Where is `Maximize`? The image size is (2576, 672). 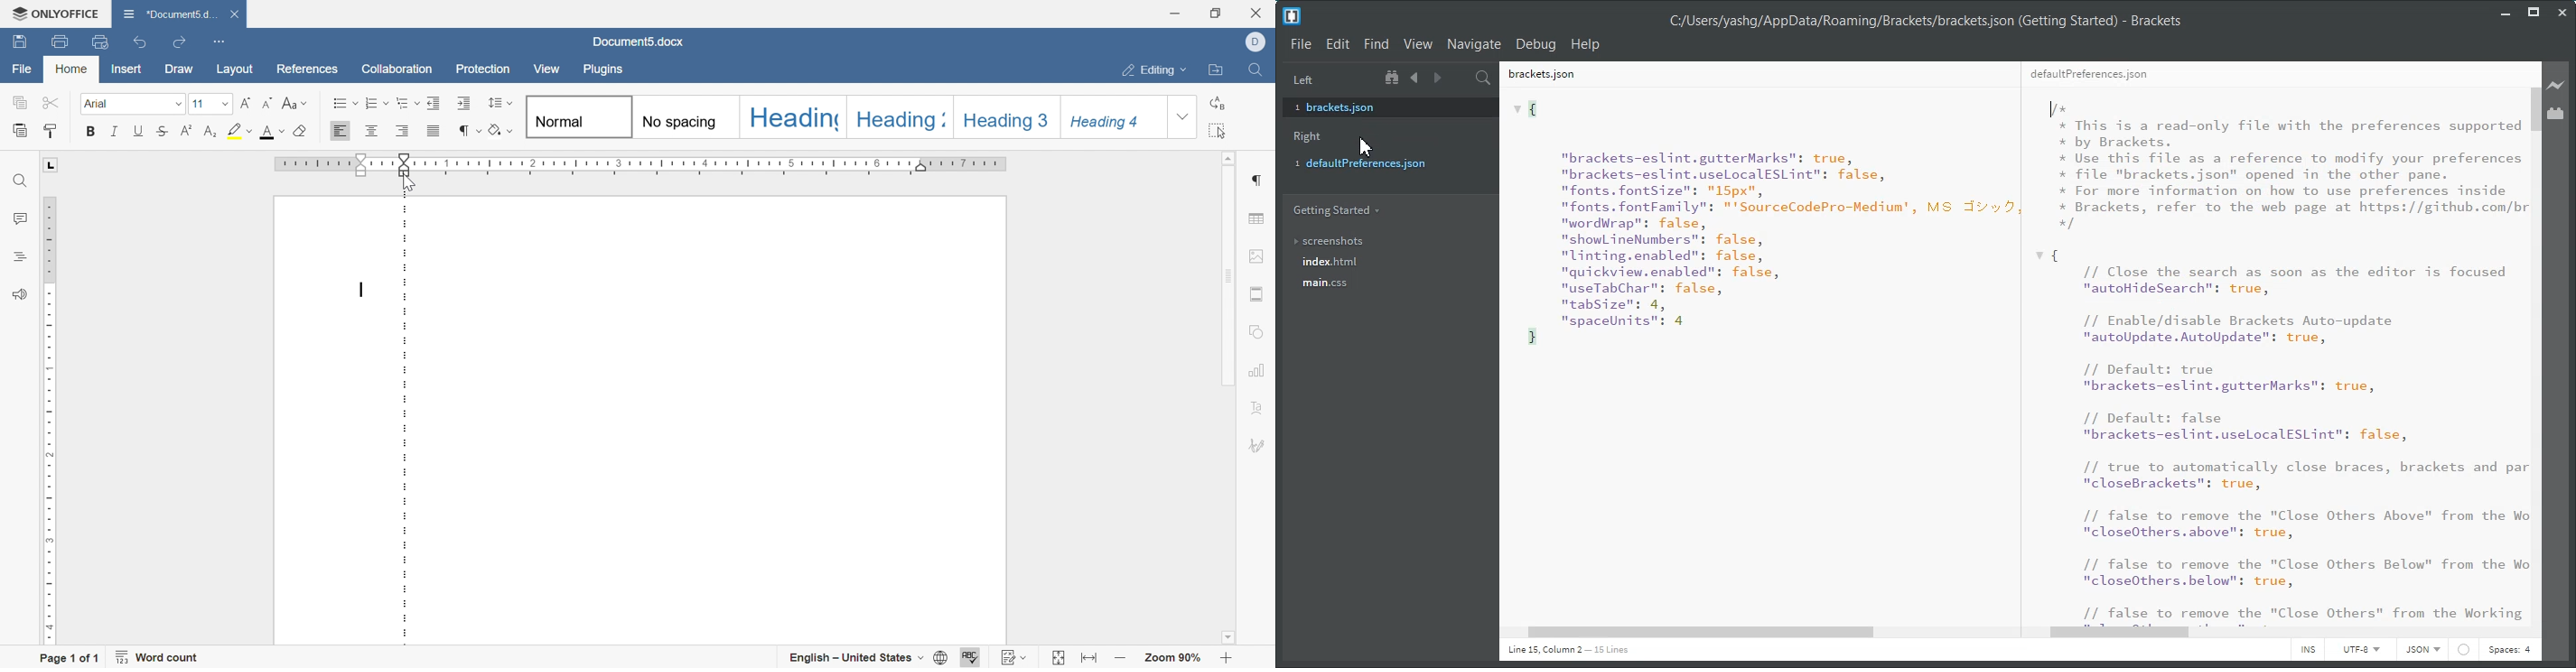 Maximize is located at coordinates (2534, 12).